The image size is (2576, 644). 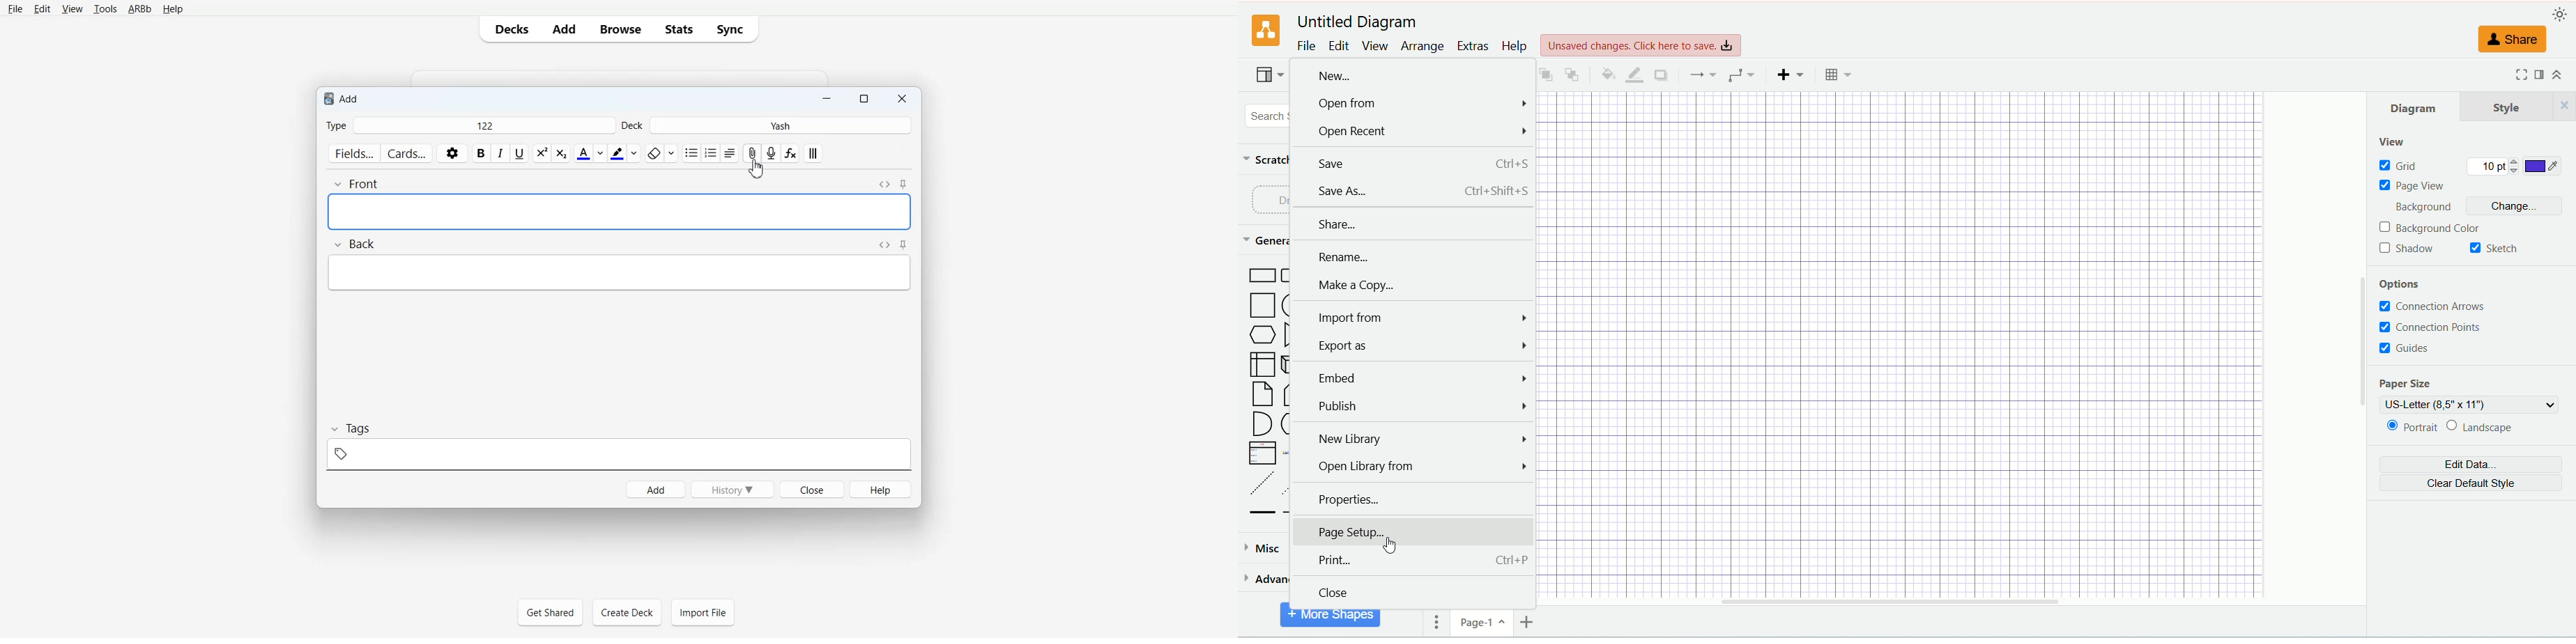 I want to click on scratch pad, so click(x=1265, y=159).